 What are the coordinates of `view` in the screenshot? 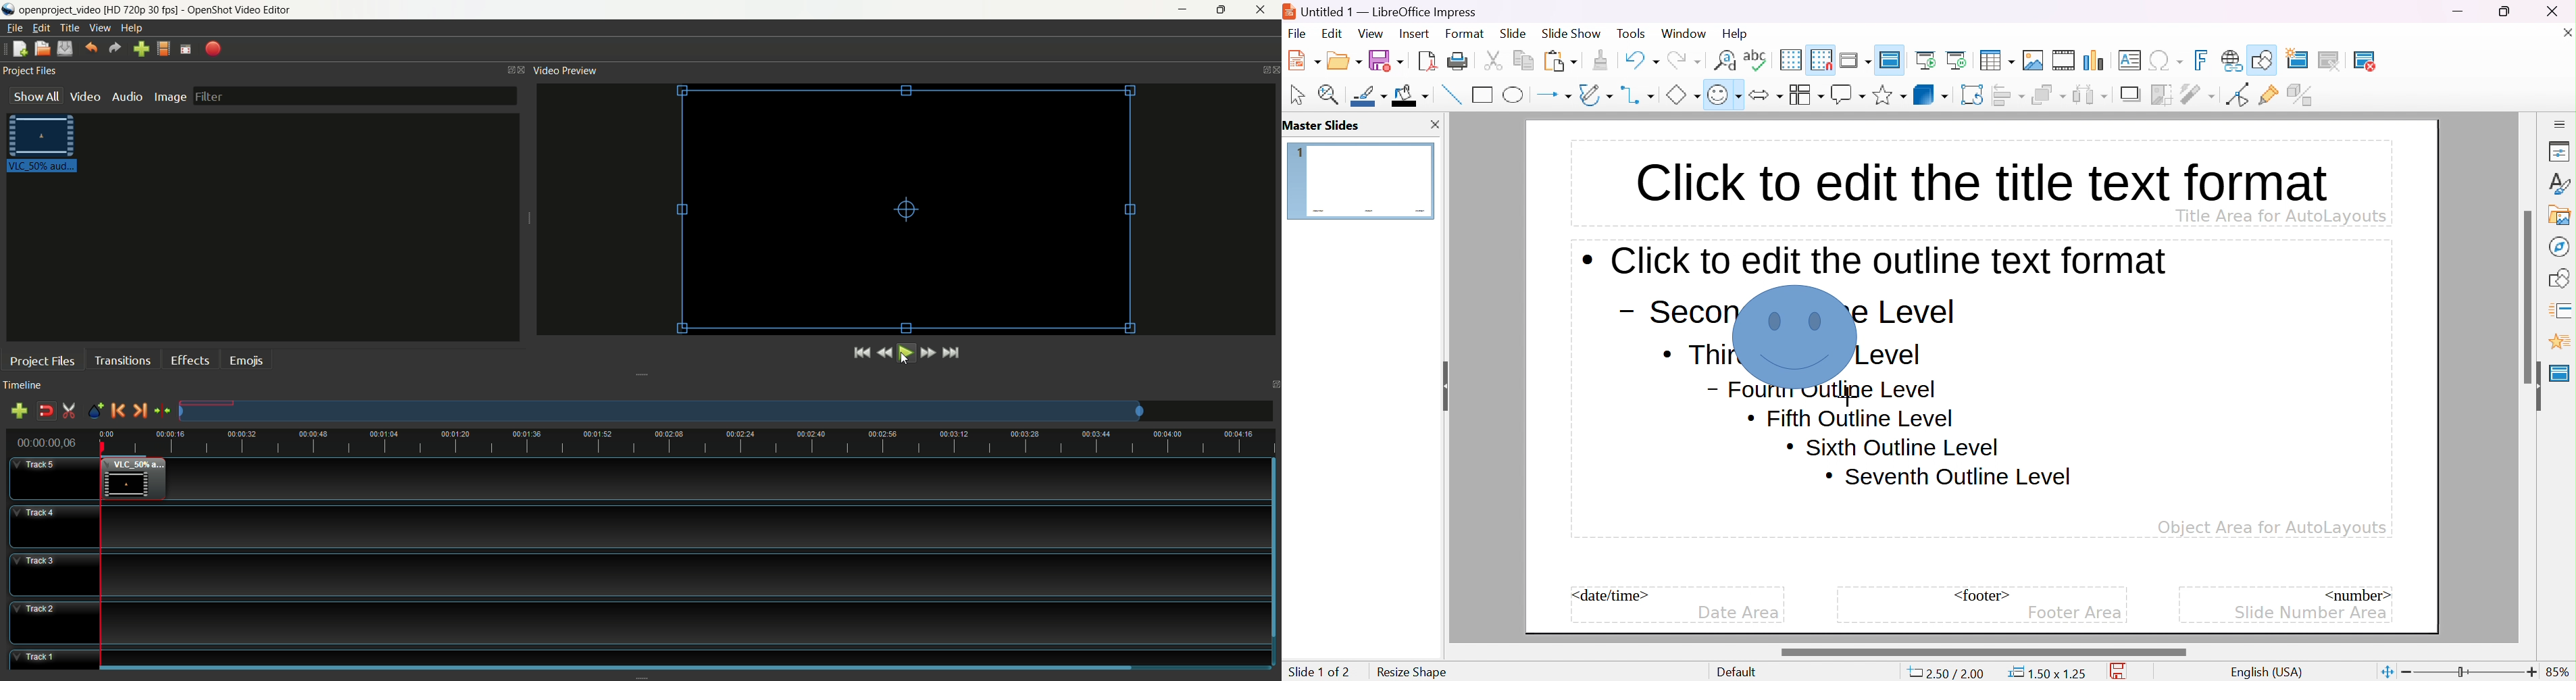 It's located at (1370, 33).